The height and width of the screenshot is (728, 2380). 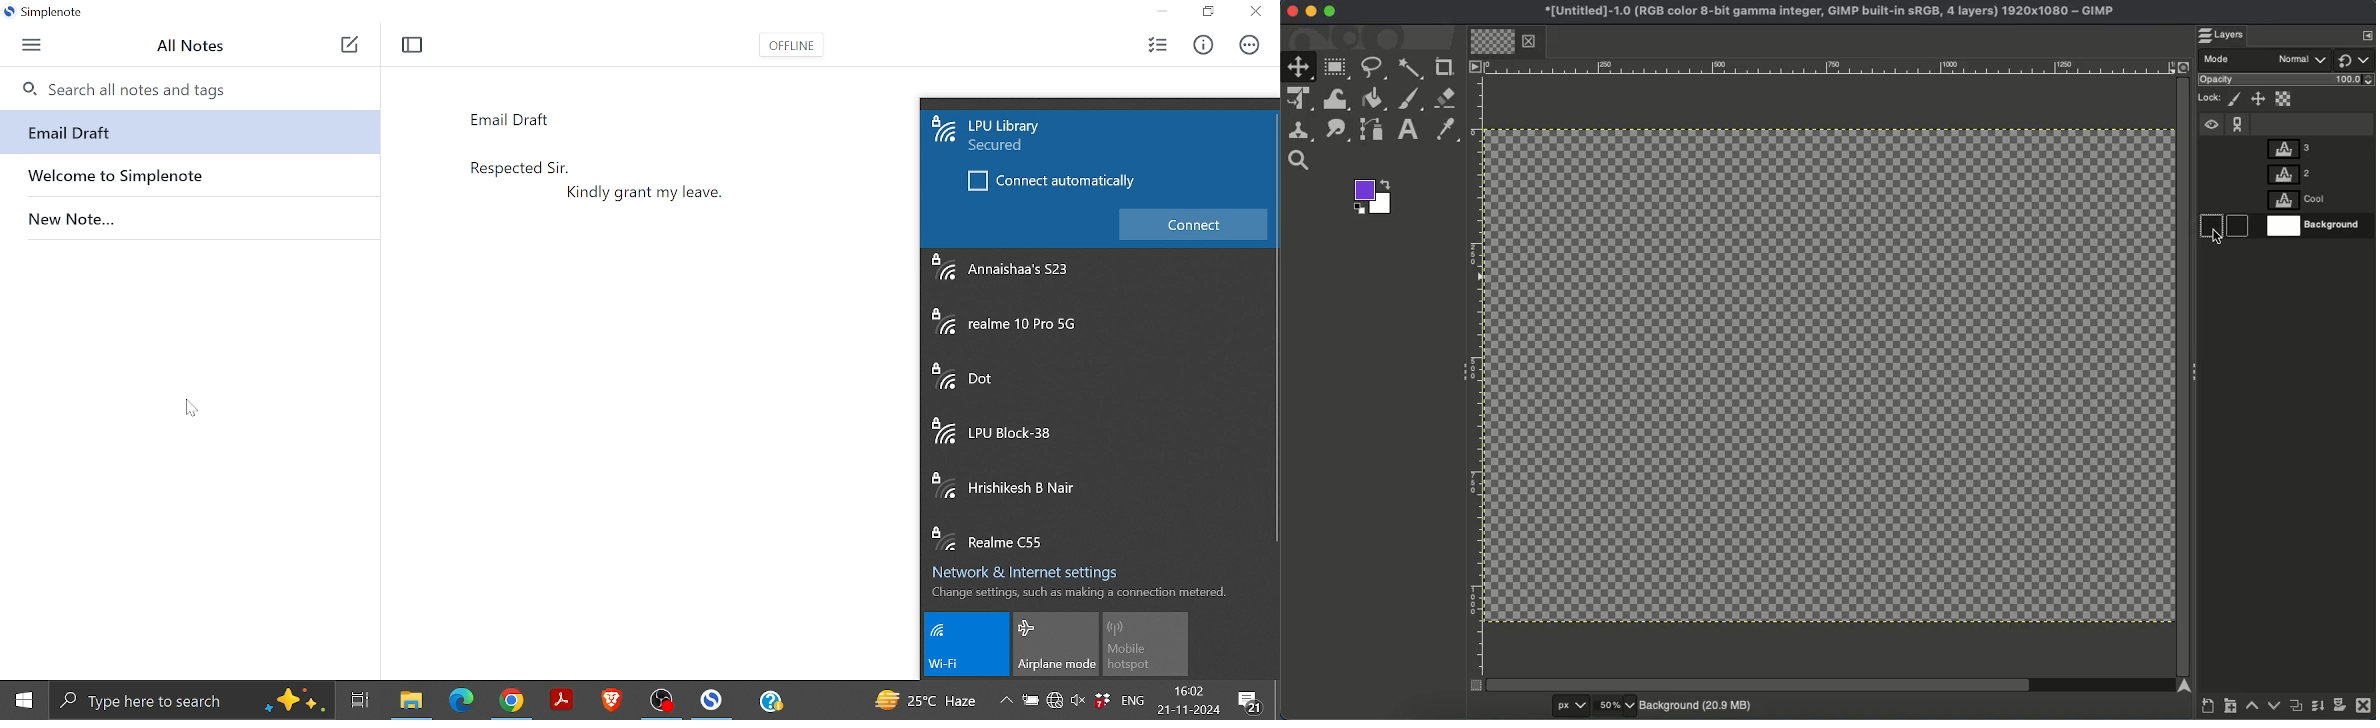 What do you see at coordinates (2355, 59) in the screenshot?
I see `Switch` at bounding box center [2355, 59].